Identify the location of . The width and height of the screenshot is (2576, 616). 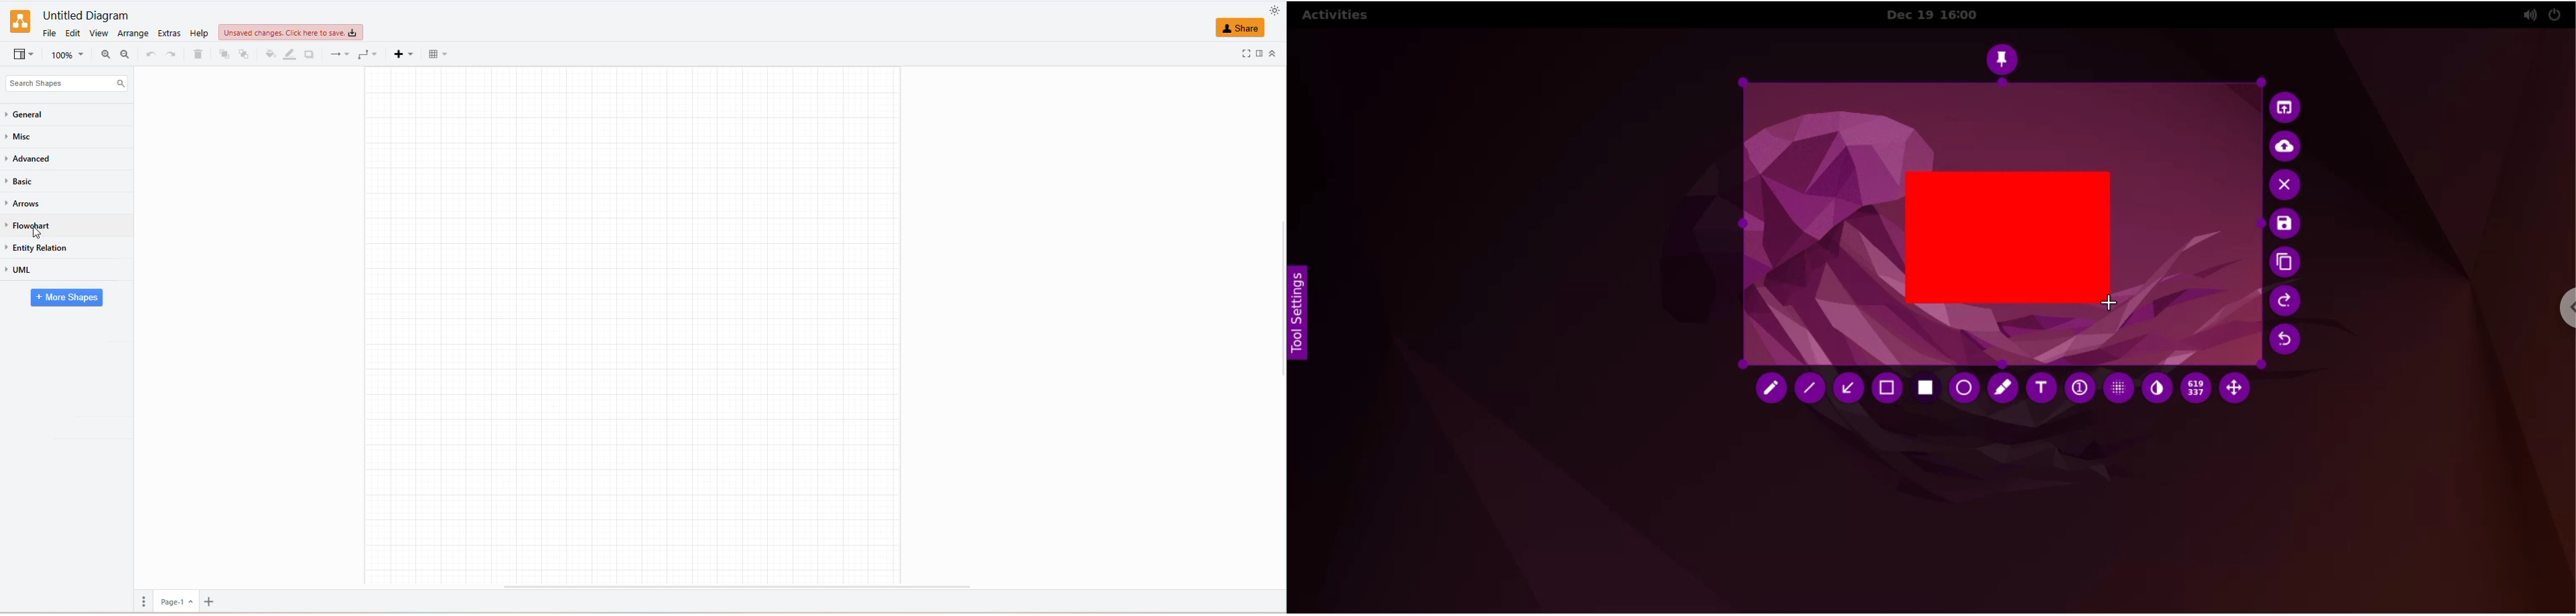
(137, 32).